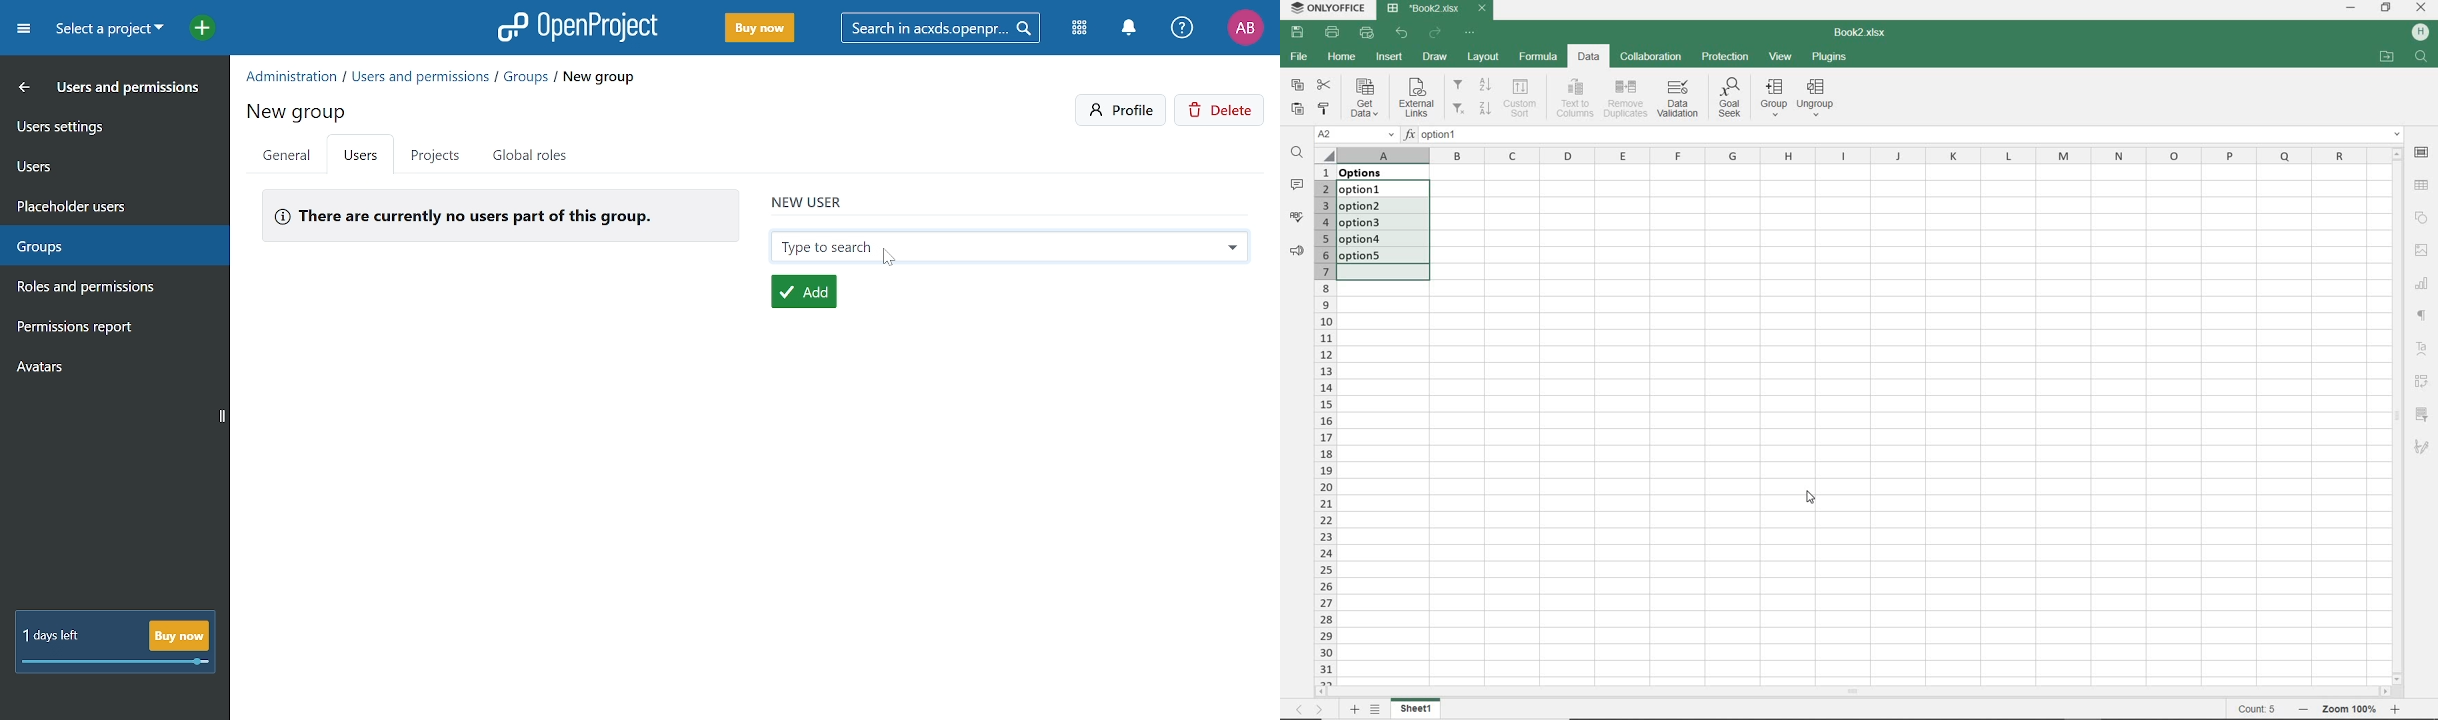 The image size is (2464, 728). I want to click on CUSTOMIZE QUICK ACCESS TOOLBAR, so click(1471, 33).